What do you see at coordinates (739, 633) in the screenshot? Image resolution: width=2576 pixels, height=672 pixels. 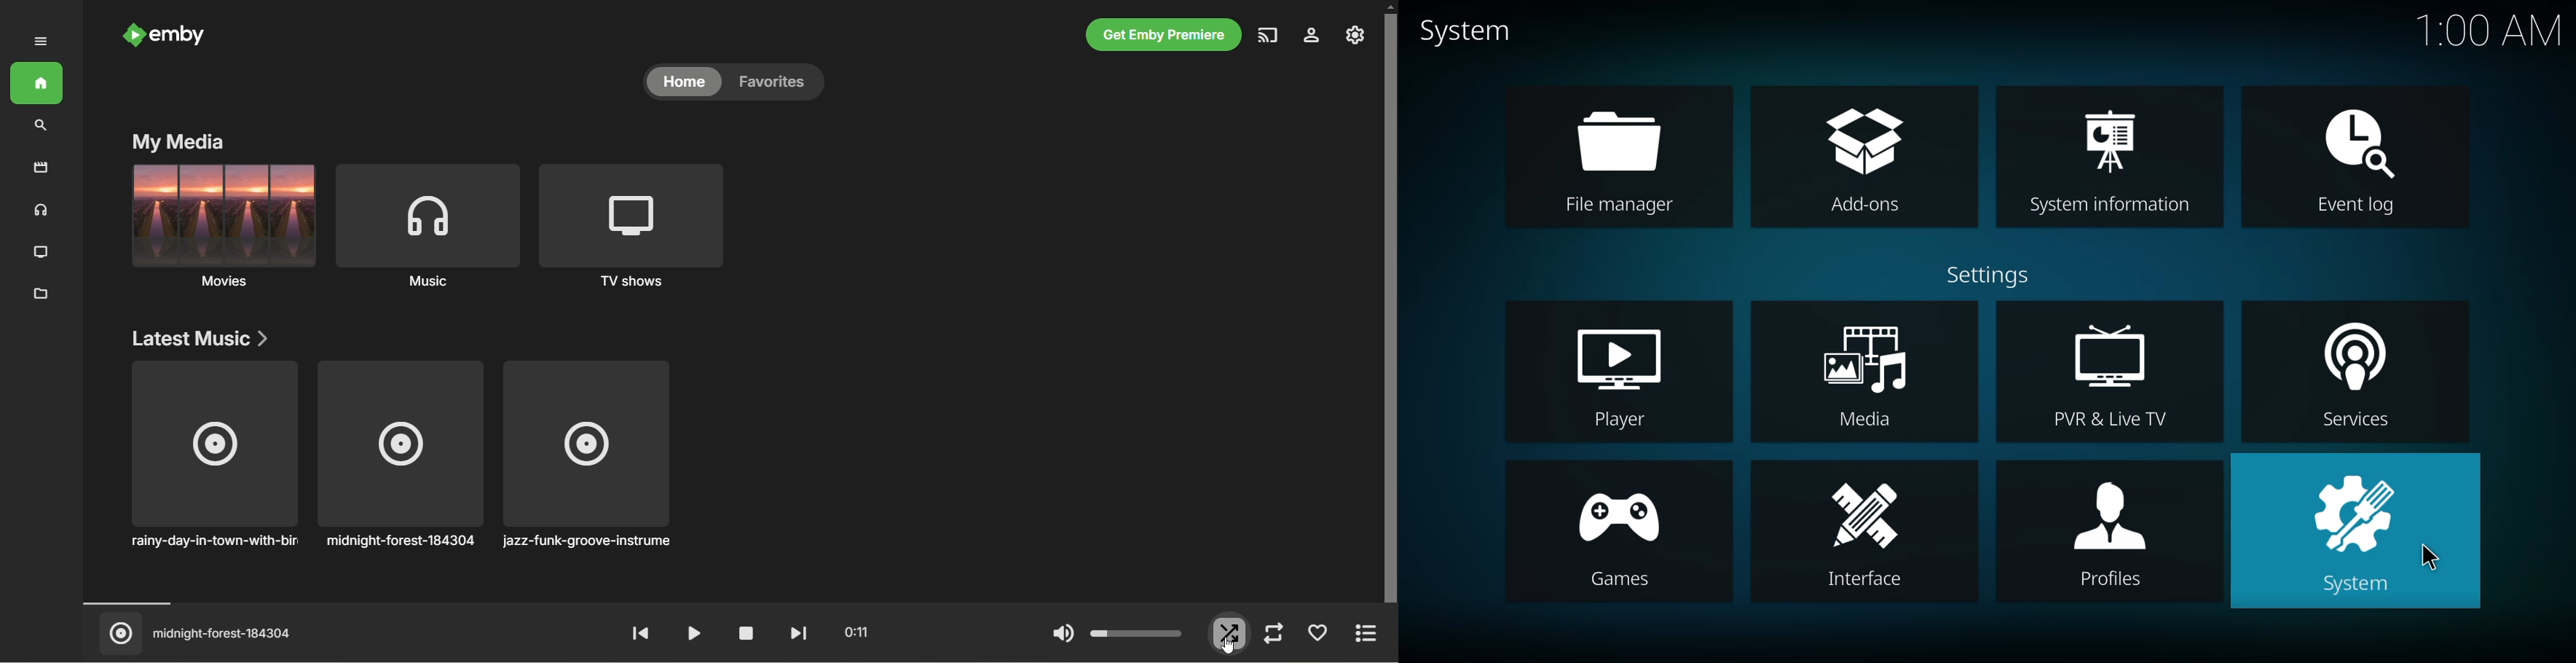 I see `stop` at bounding box center [739, 633].